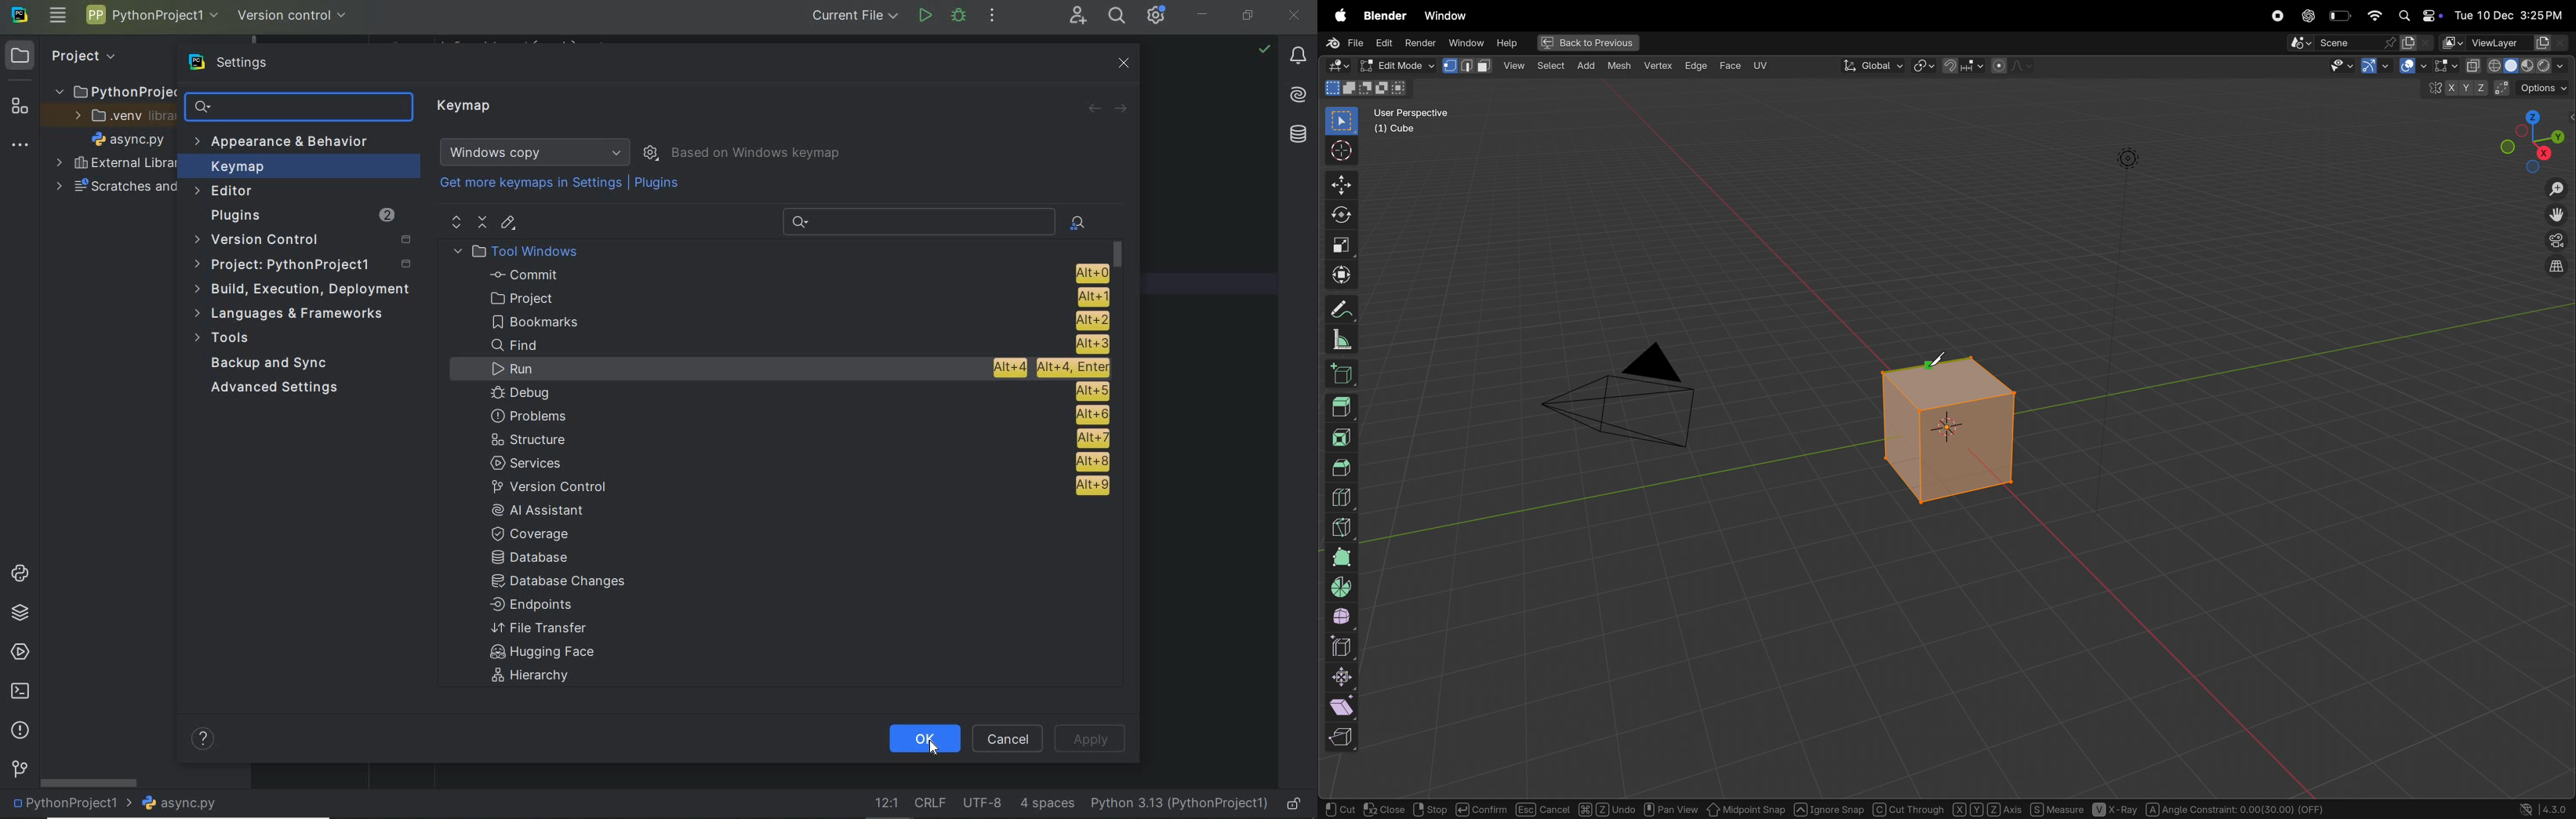 The width and height of the screenshot is (2576, 840). What do you see at coordinates (1338, 246) in the screenshot?
I see `scale` at bounding box center [1338, 246].